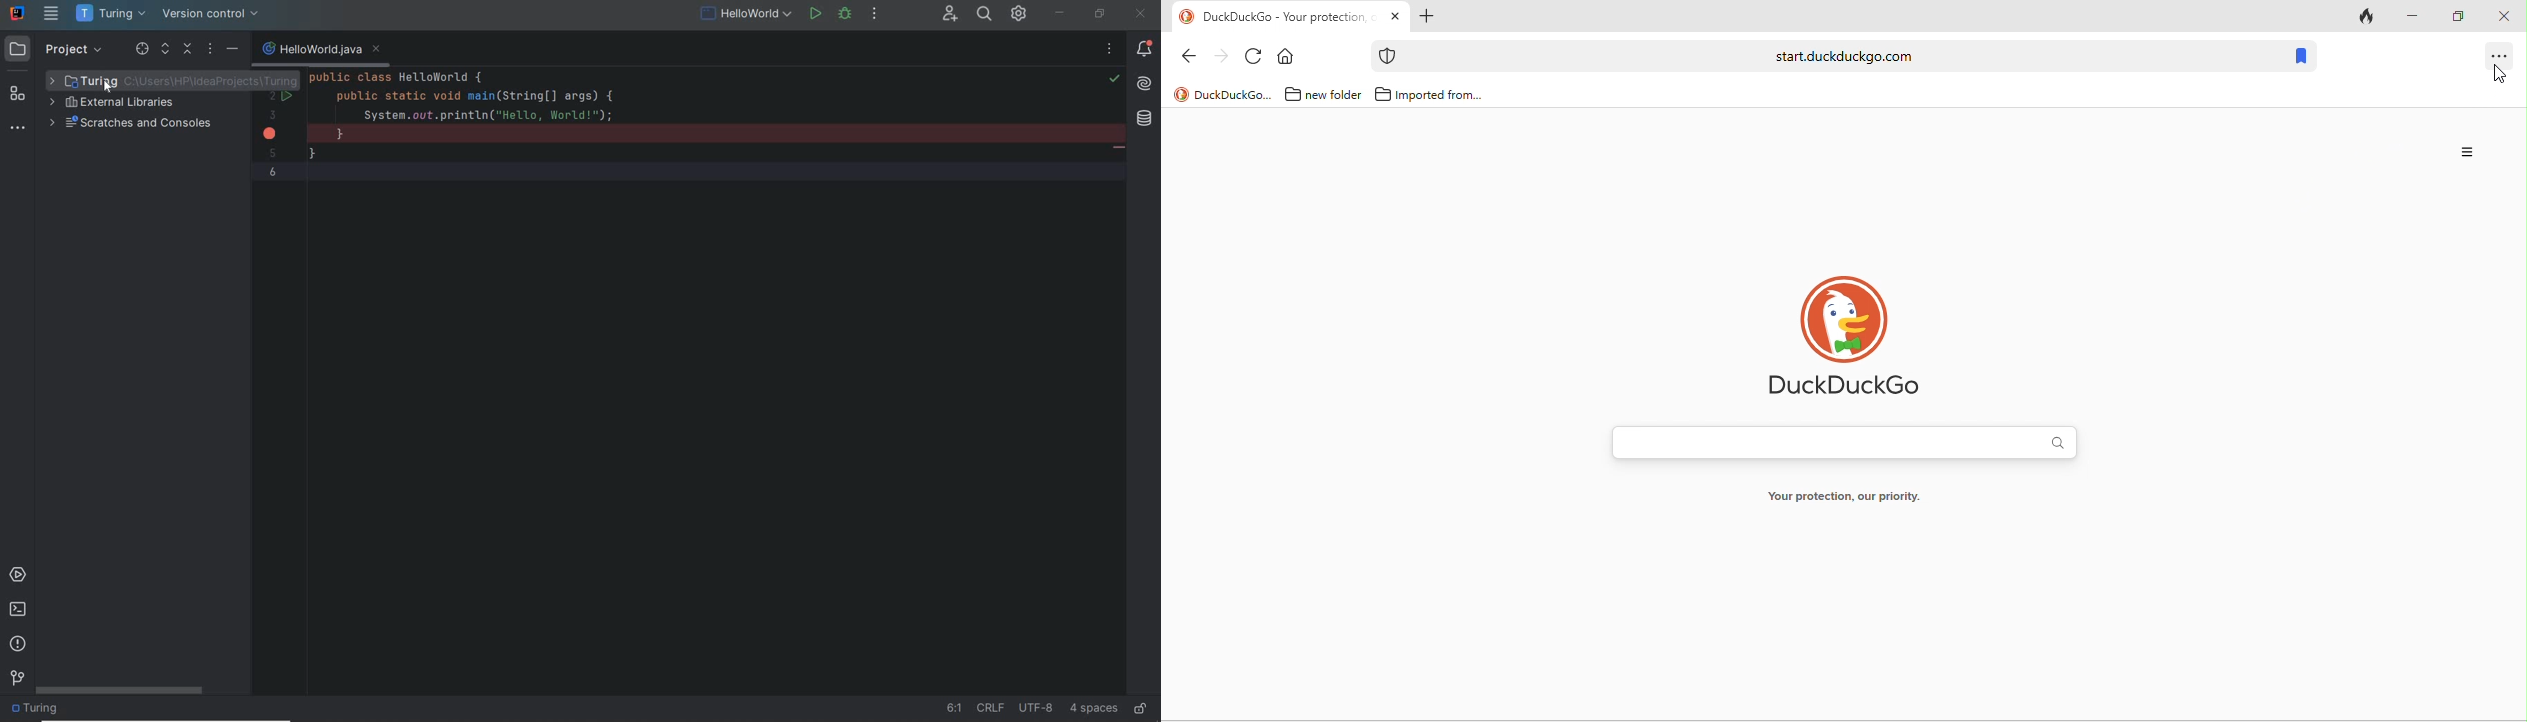 The image size is (2548, 728). Describe the element at coordinates (816, 15) in the screenshot. I see `run` at that location.